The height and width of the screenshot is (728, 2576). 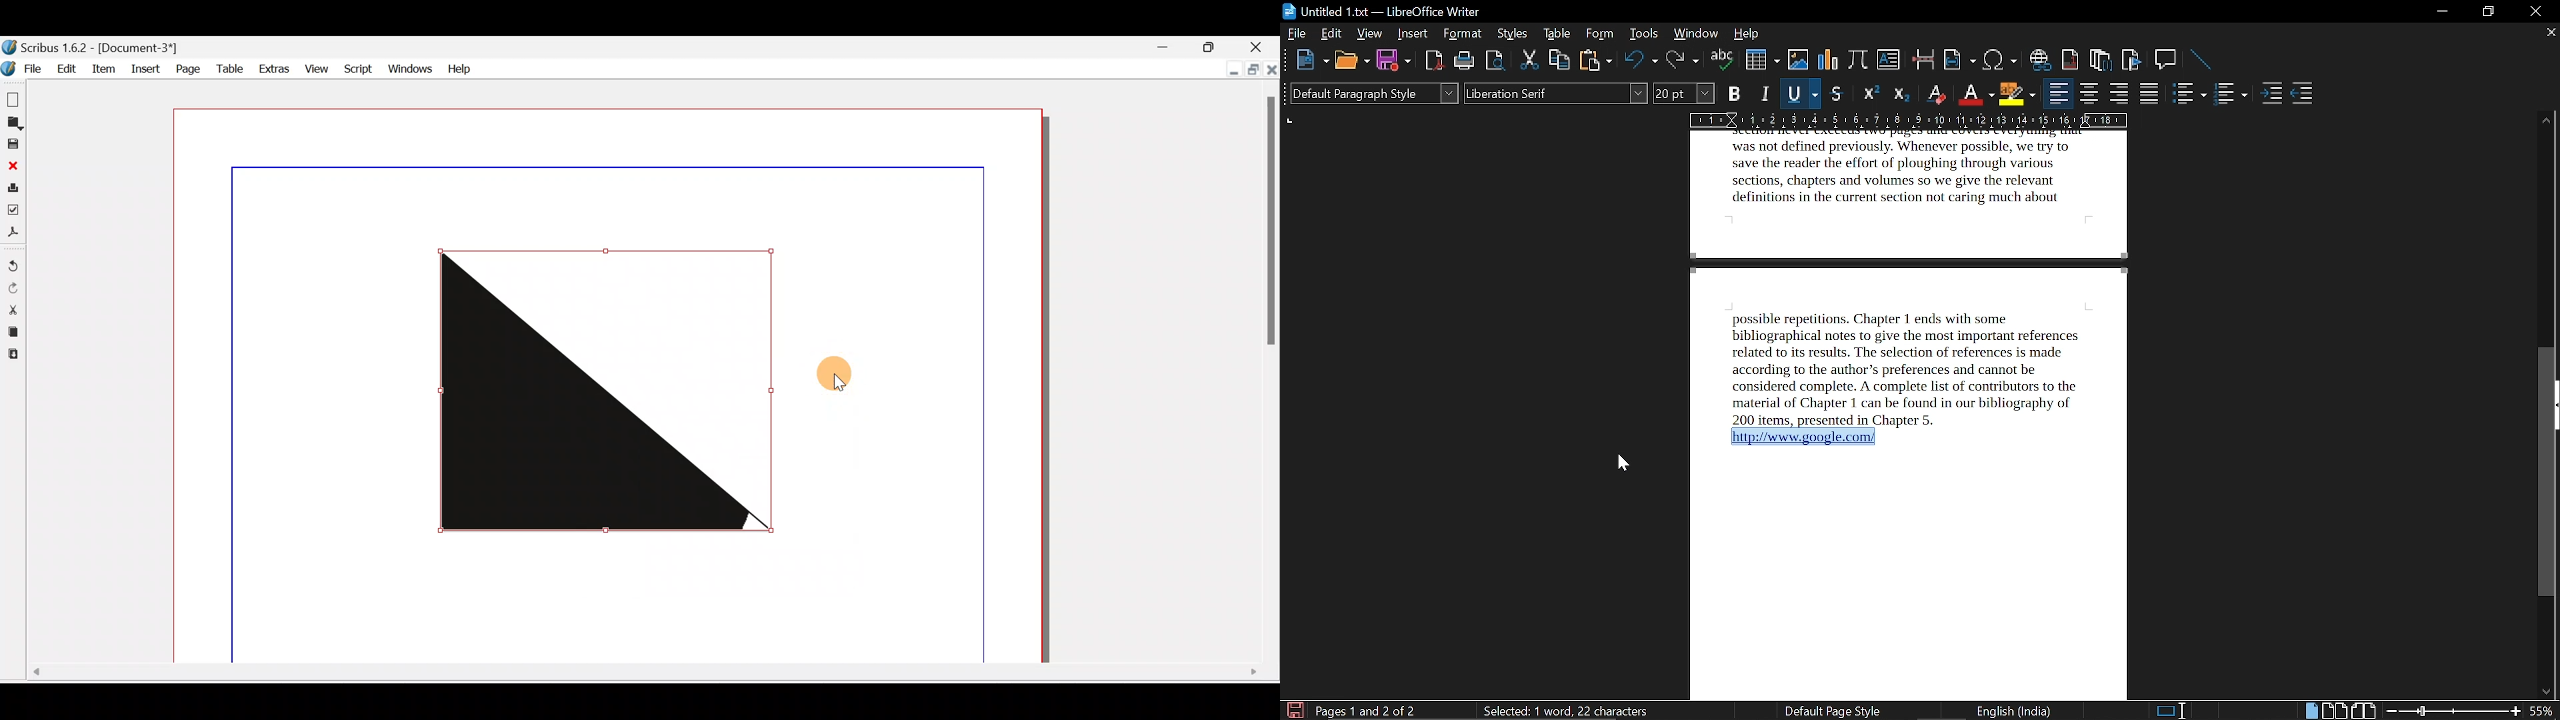 I want to click on insert table, so click(x=1762, y=60).